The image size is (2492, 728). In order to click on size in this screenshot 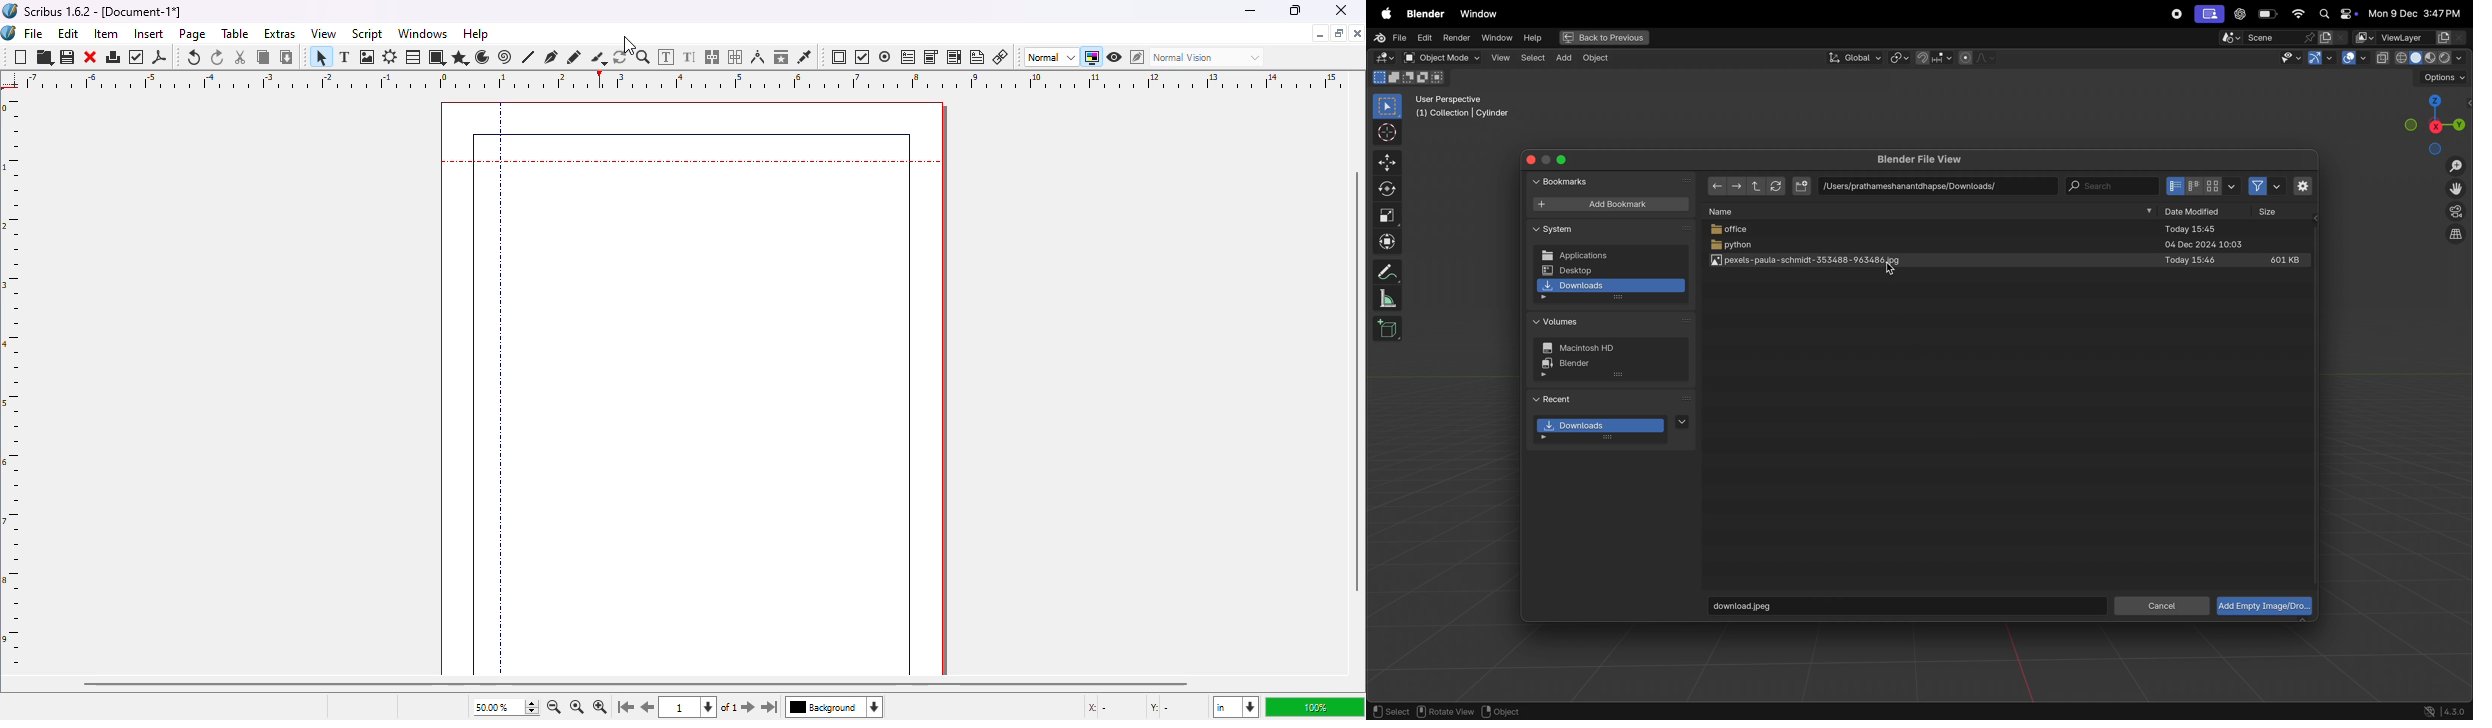, I will do `click(2276, 212)`.